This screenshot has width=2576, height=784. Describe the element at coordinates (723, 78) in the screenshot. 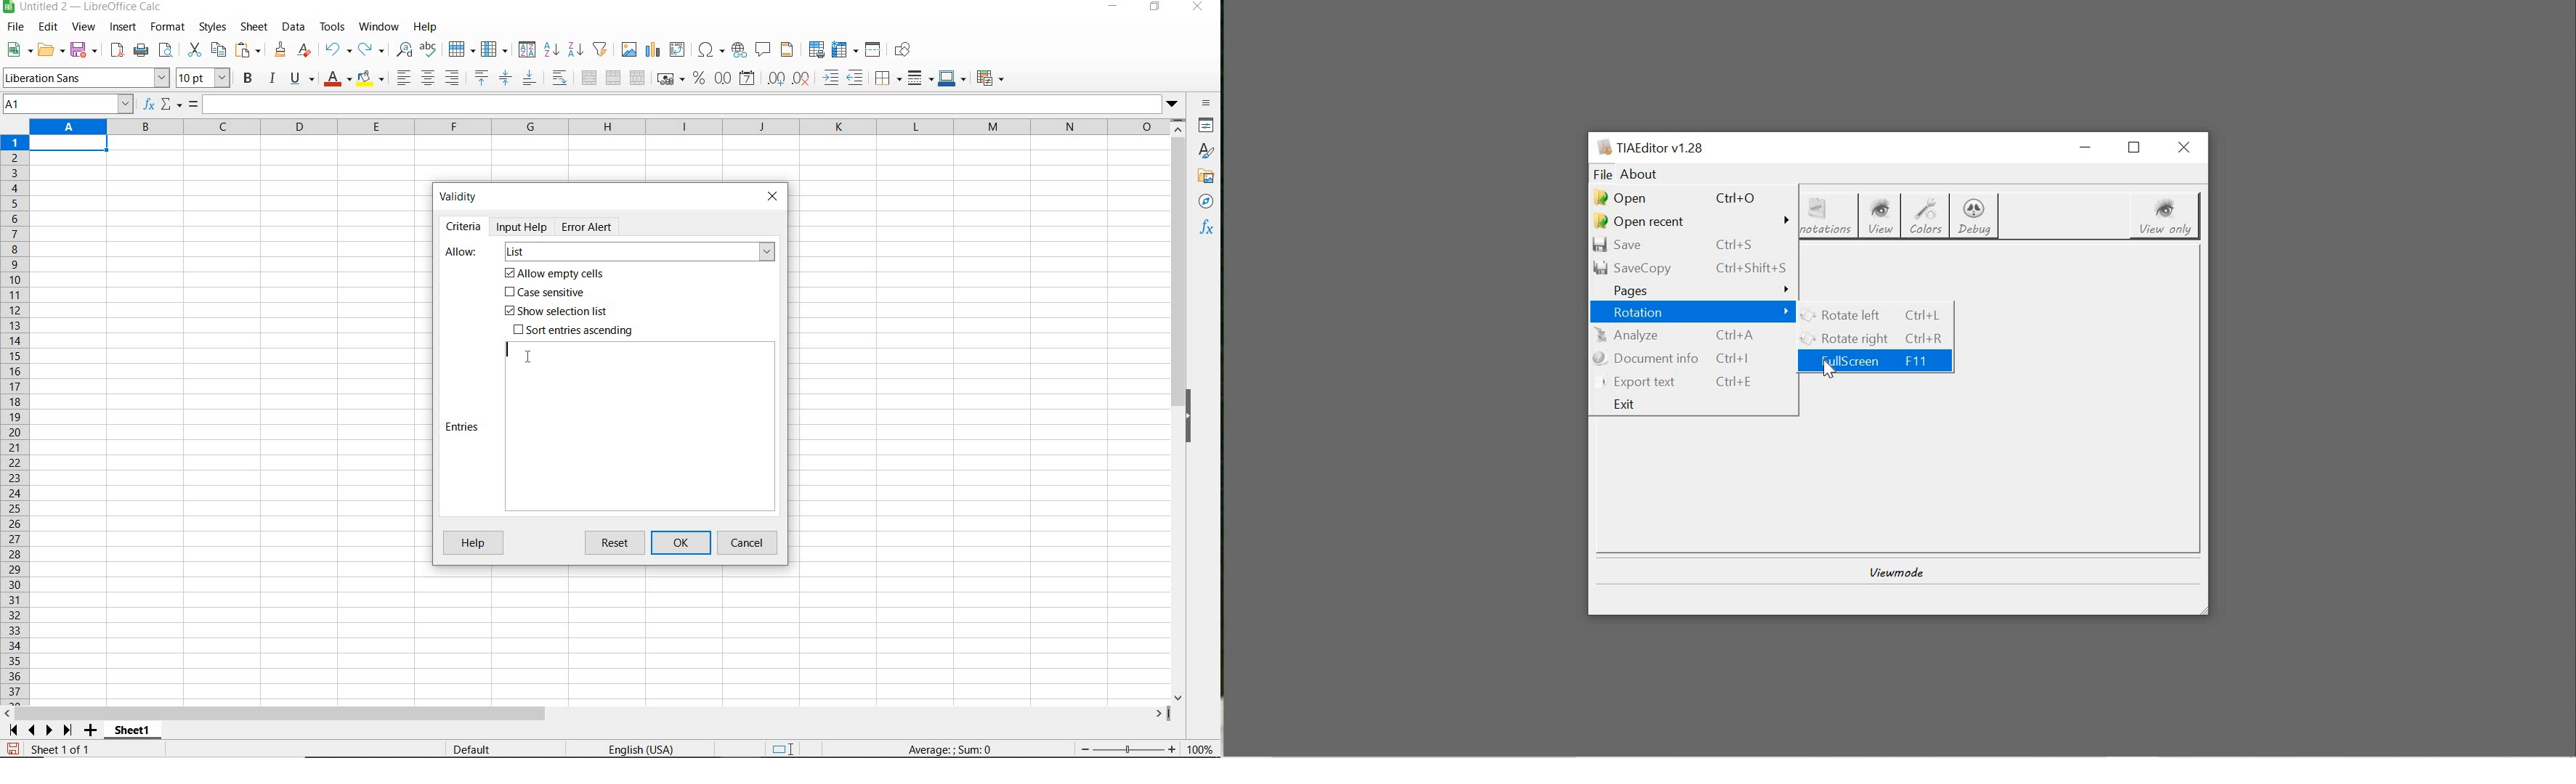

I see `format as number` at that location.